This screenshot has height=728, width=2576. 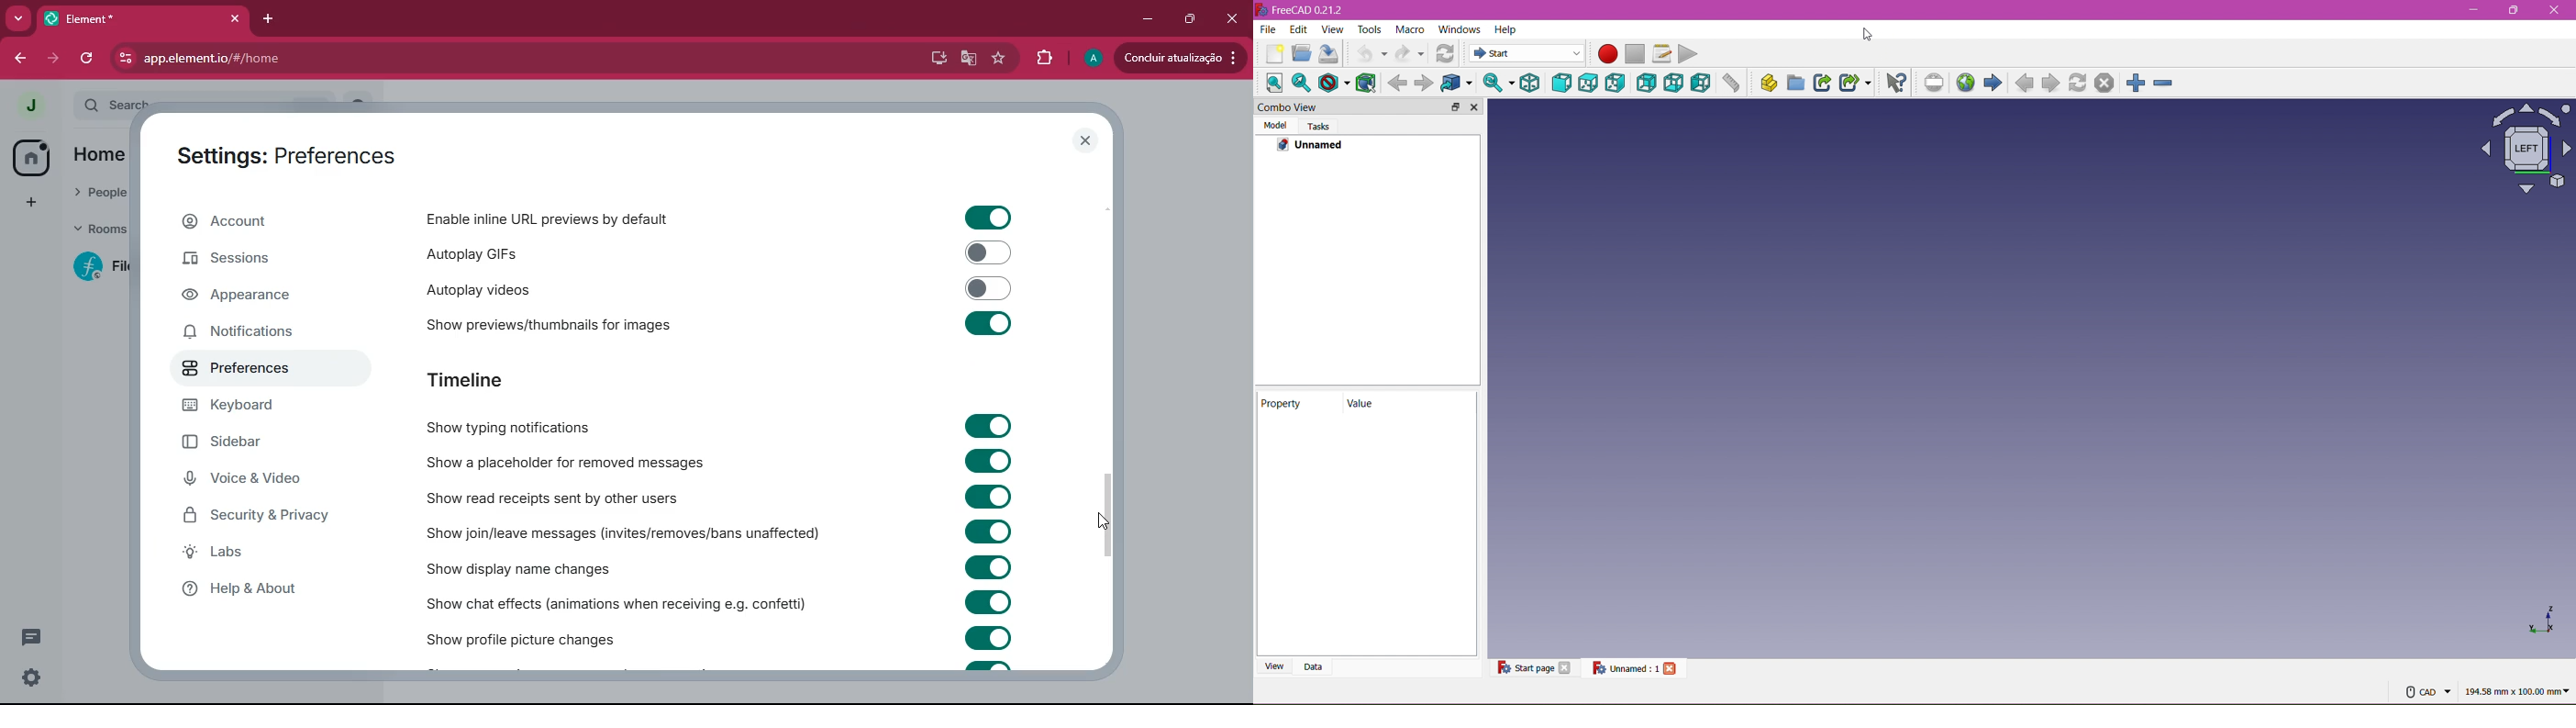 What do you see at coordinates (1105, 520) in the screenshot?
I see `drag to` at bounding box center [1105, 520].